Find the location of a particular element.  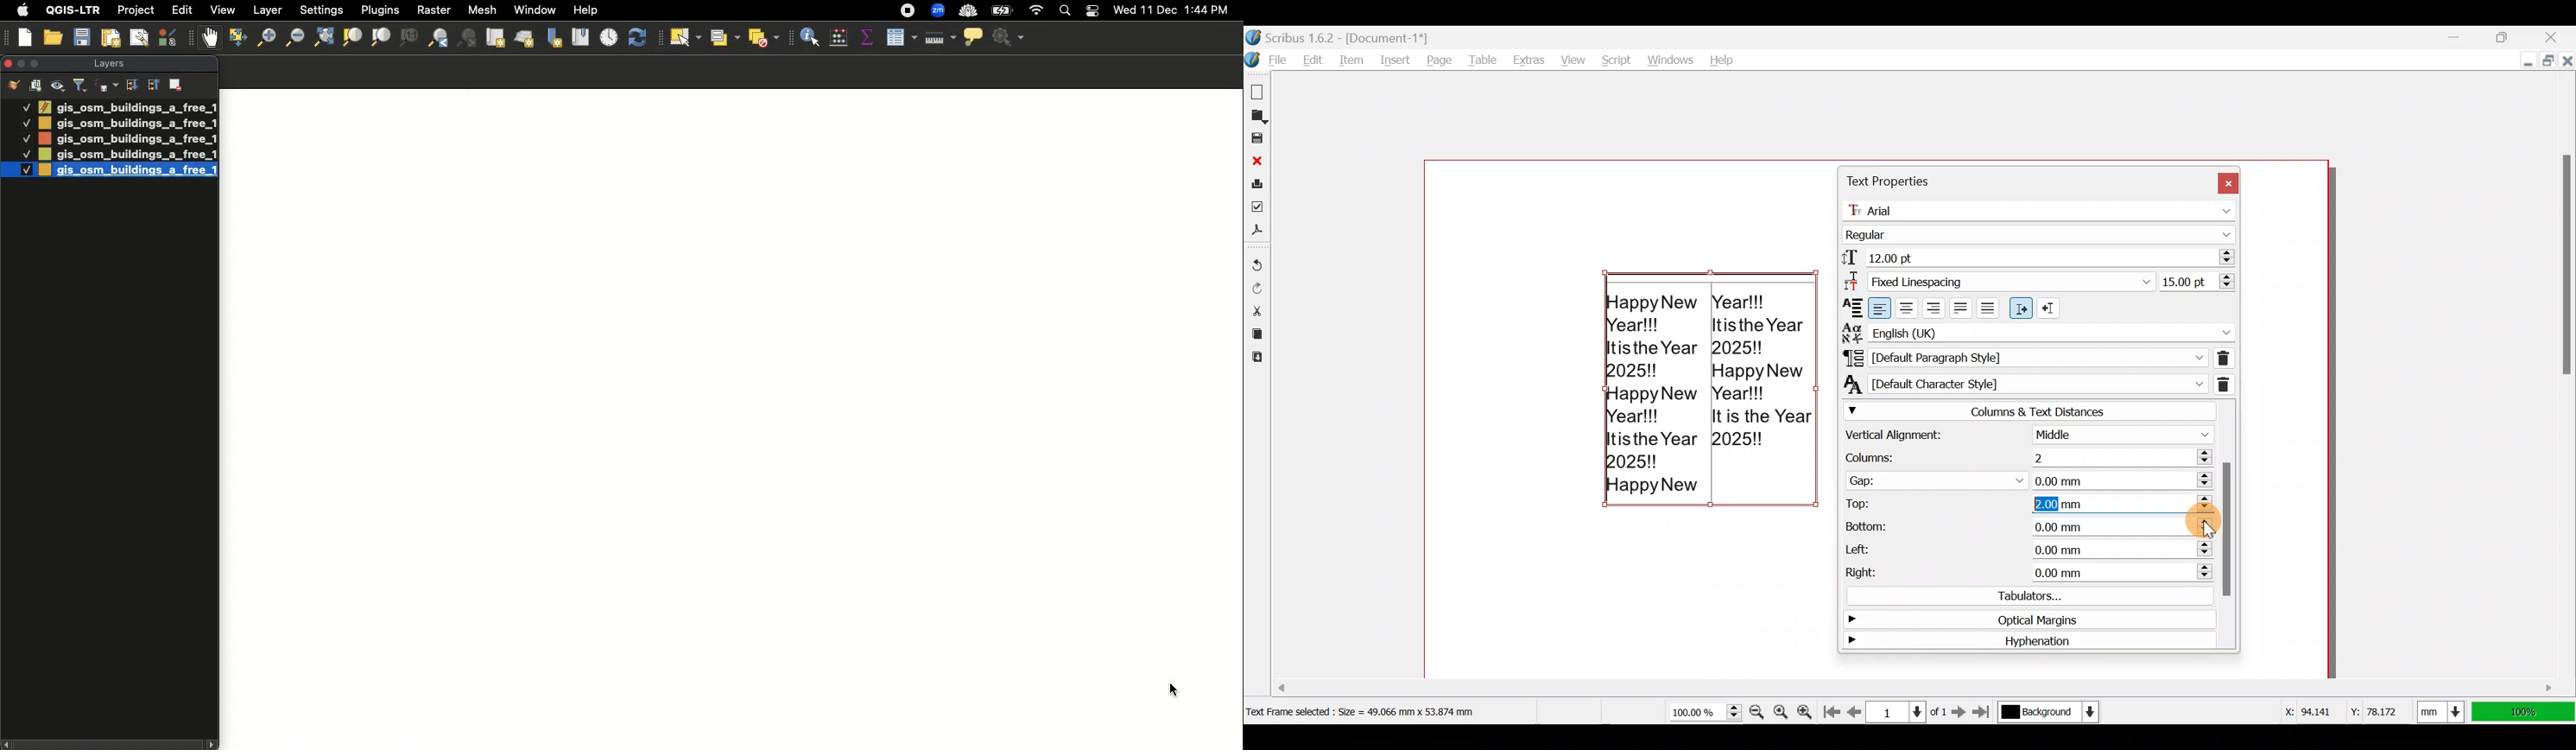

Gap is located at coordinates (2026, 479).